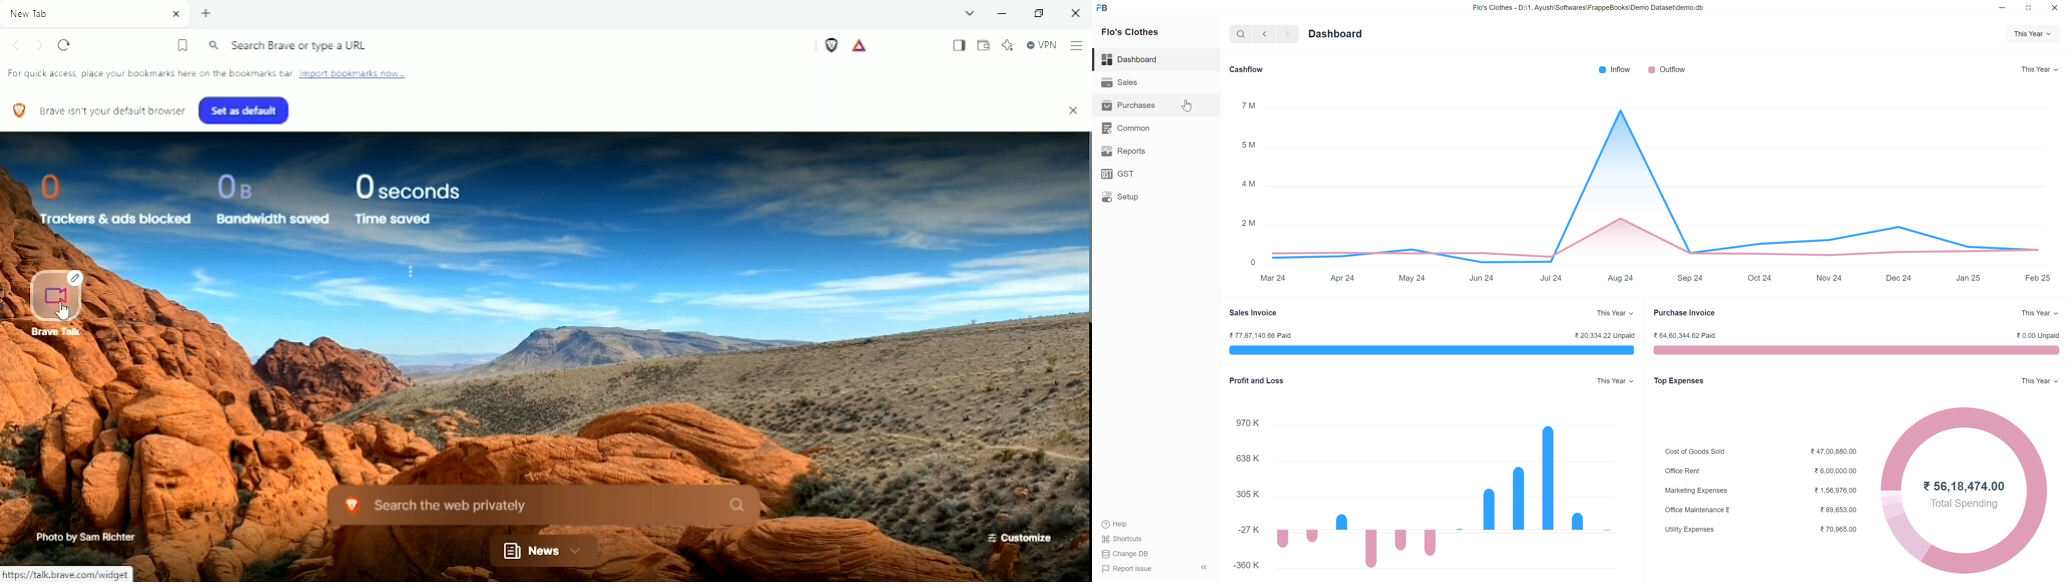 This screenshot has width=2072, height=588. I want to click on Help, so click(1123, 524).